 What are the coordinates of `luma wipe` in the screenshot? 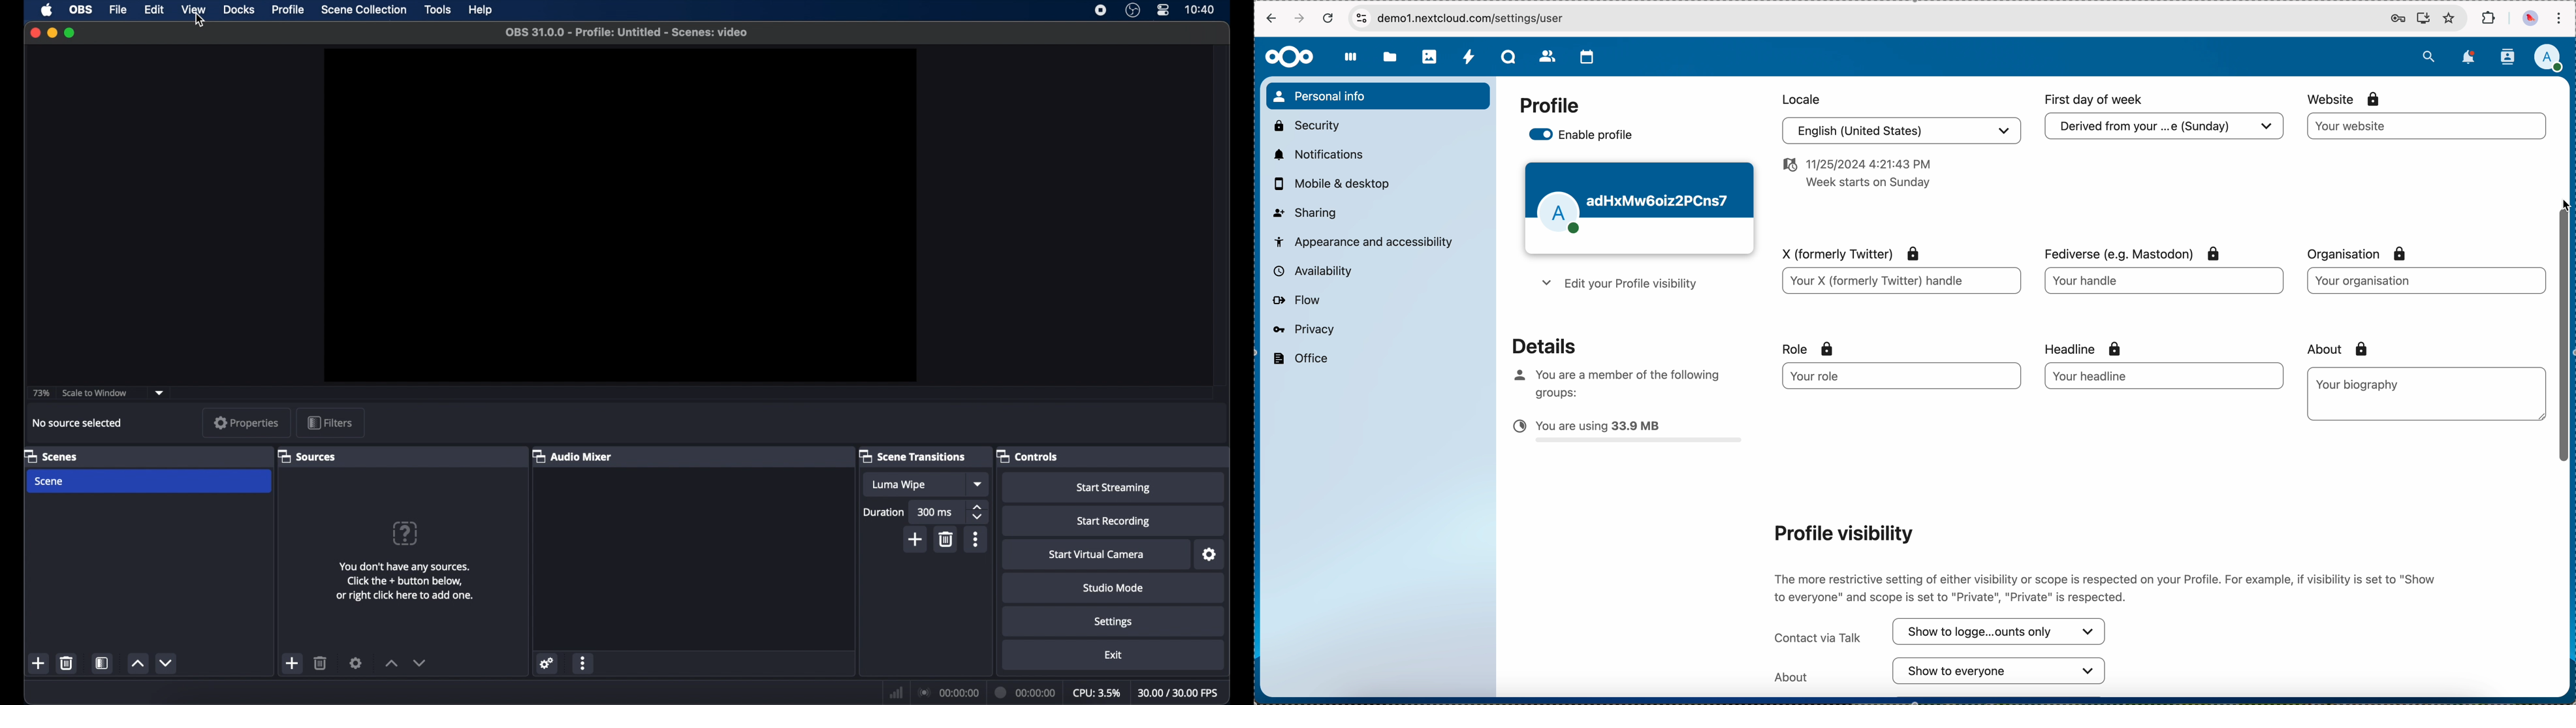 It's located at (898, 484).